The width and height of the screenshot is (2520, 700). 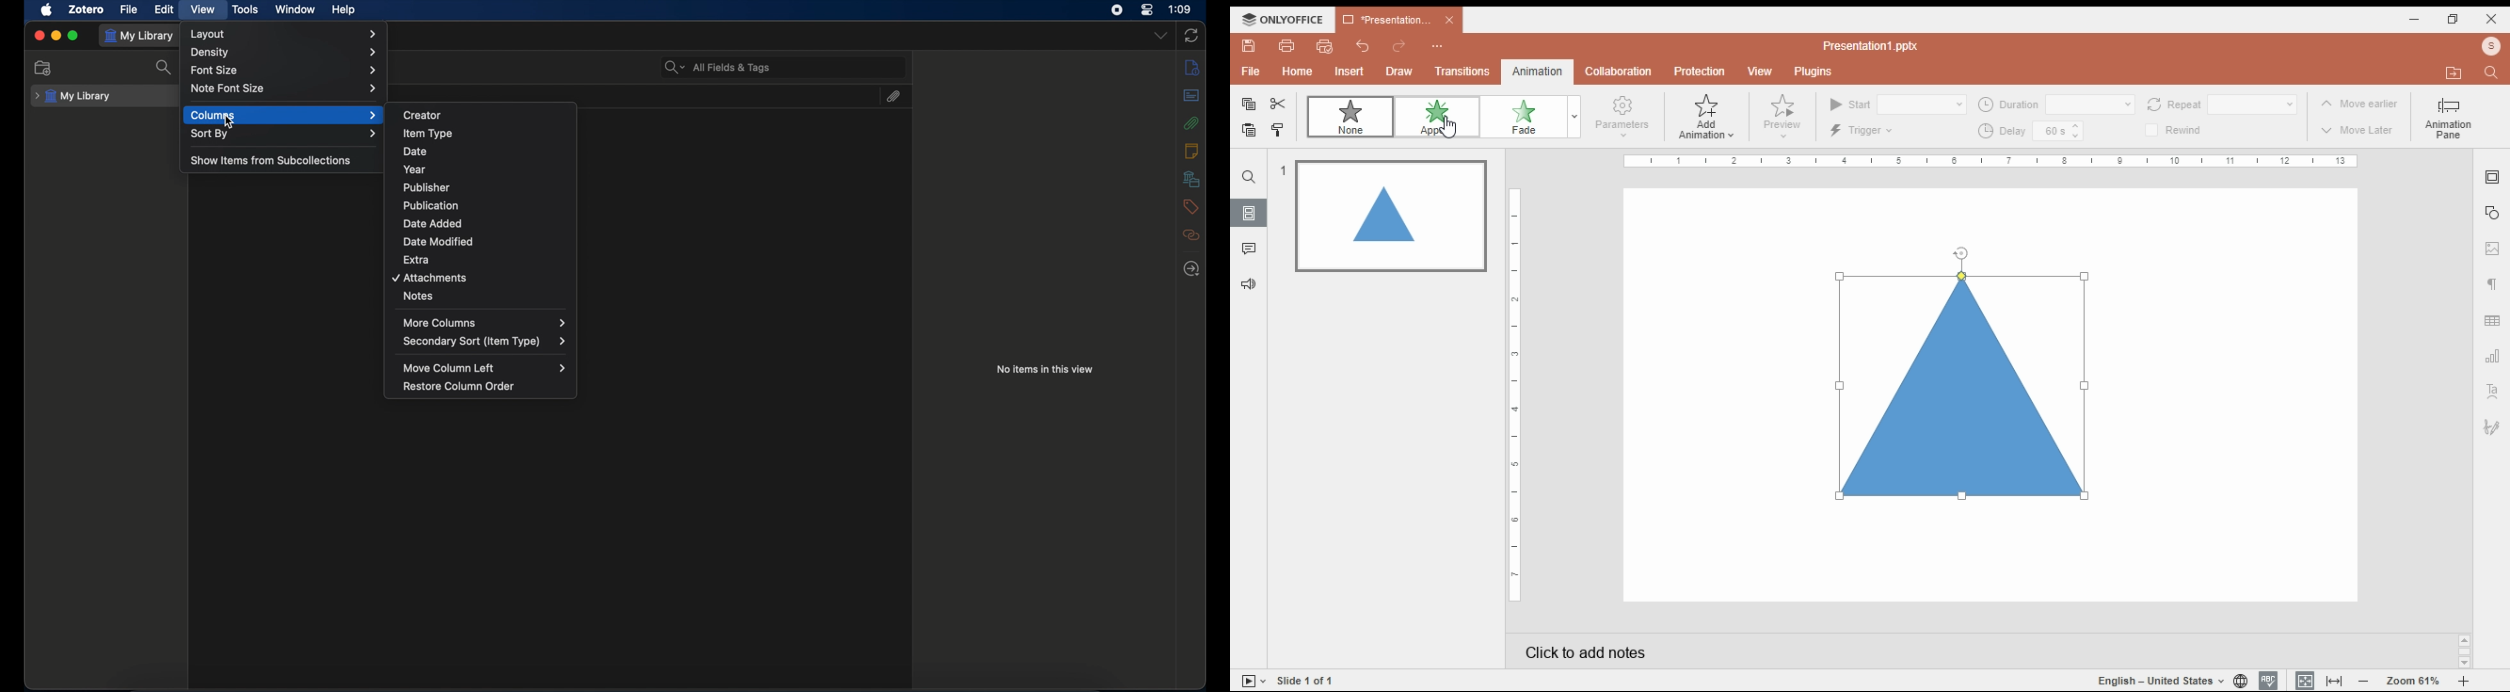 I want to click on spell check, so click(x=2268, y=681).